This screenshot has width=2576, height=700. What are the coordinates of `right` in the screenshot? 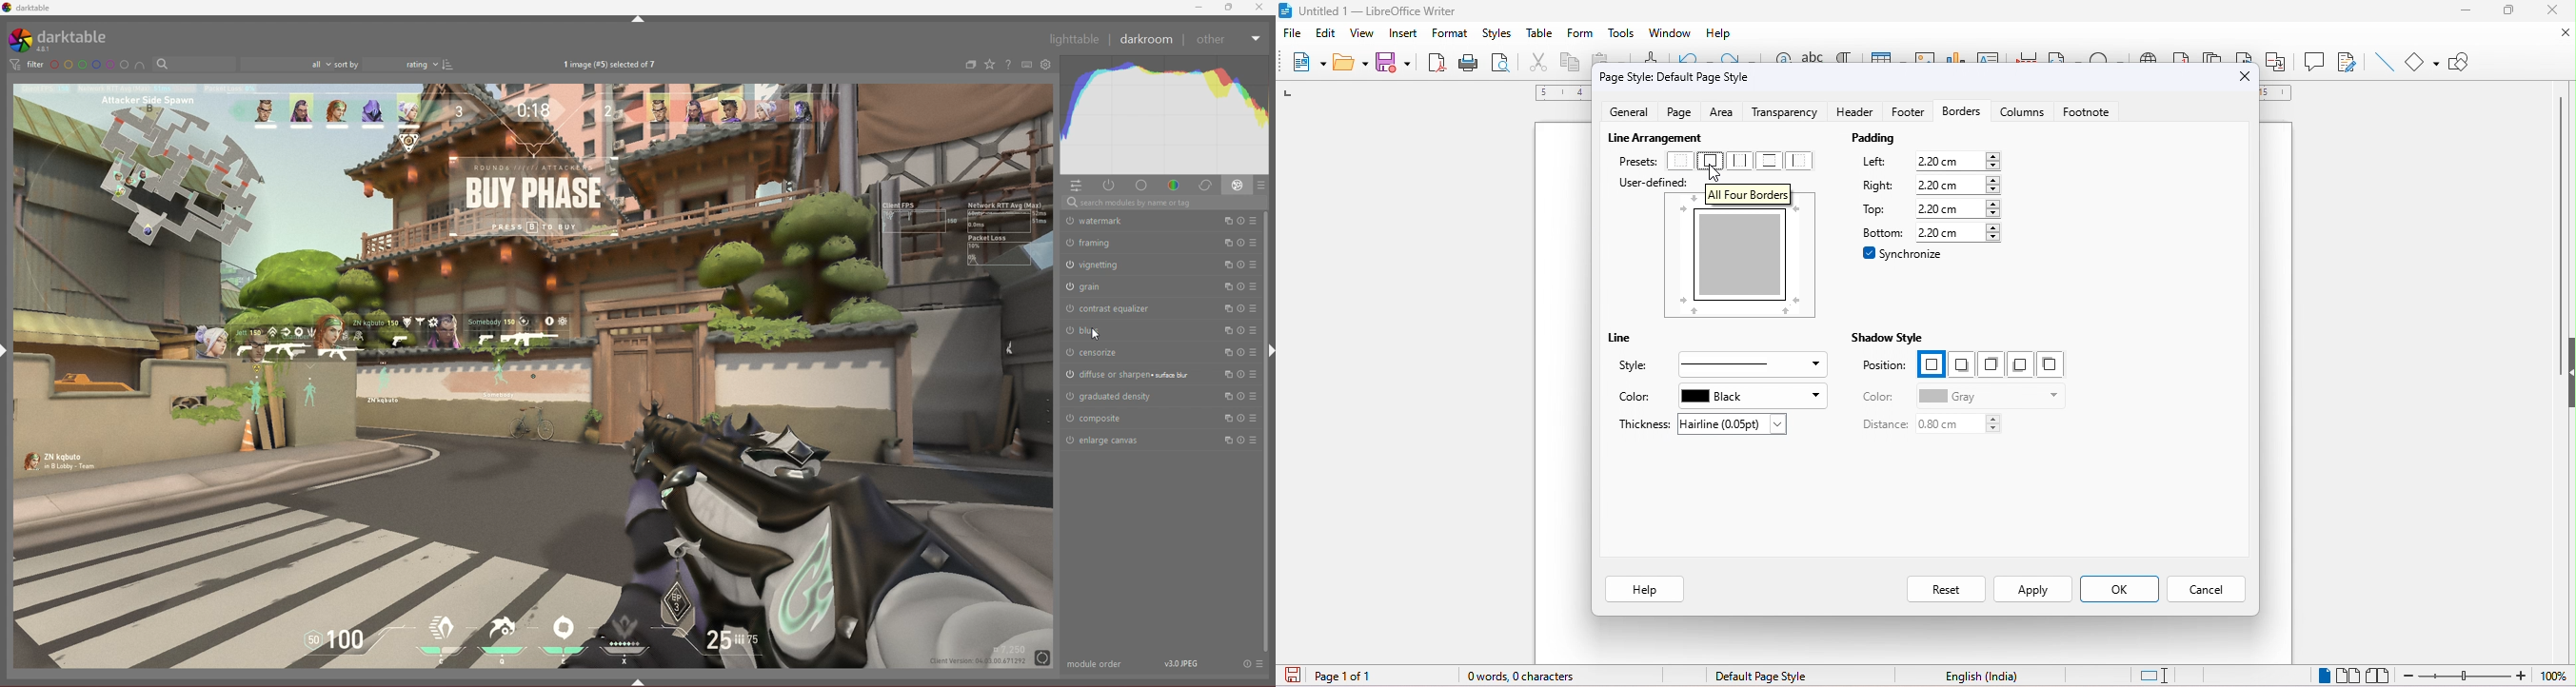 It's located at (1880, 186).